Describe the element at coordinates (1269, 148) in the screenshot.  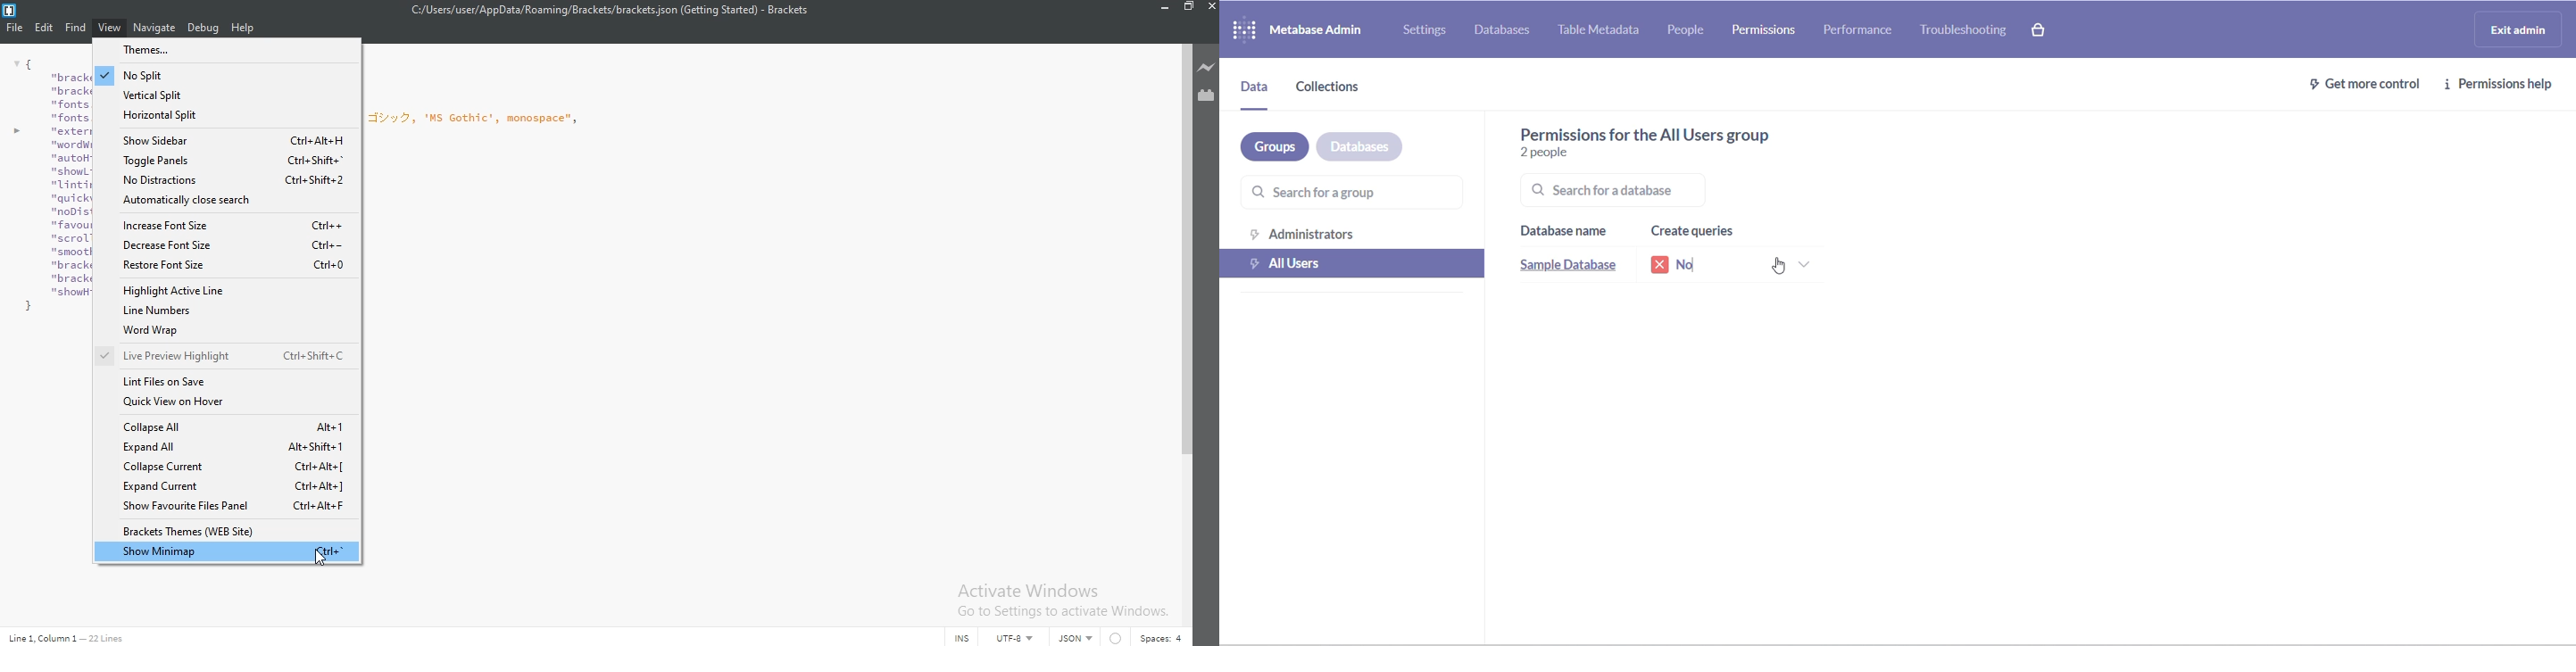
I see `groups` at that location.